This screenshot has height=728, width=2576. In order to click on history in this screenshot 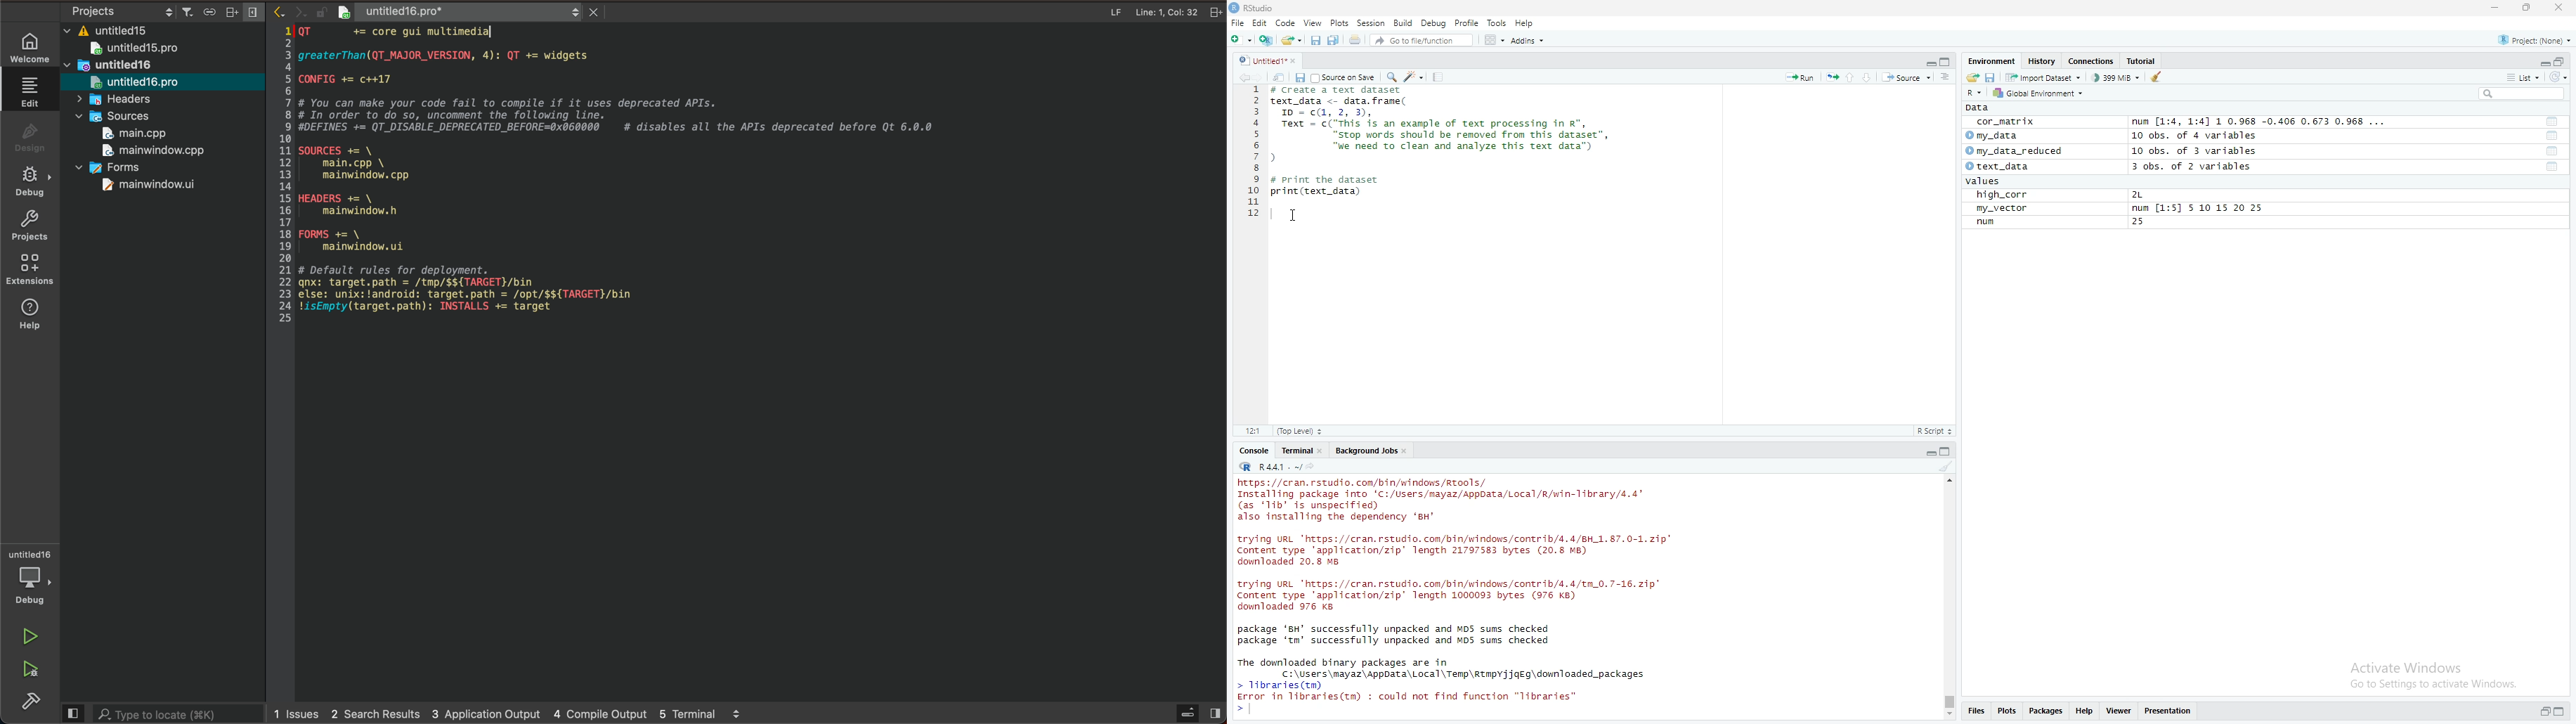, I will do `click(2043, 61)`.